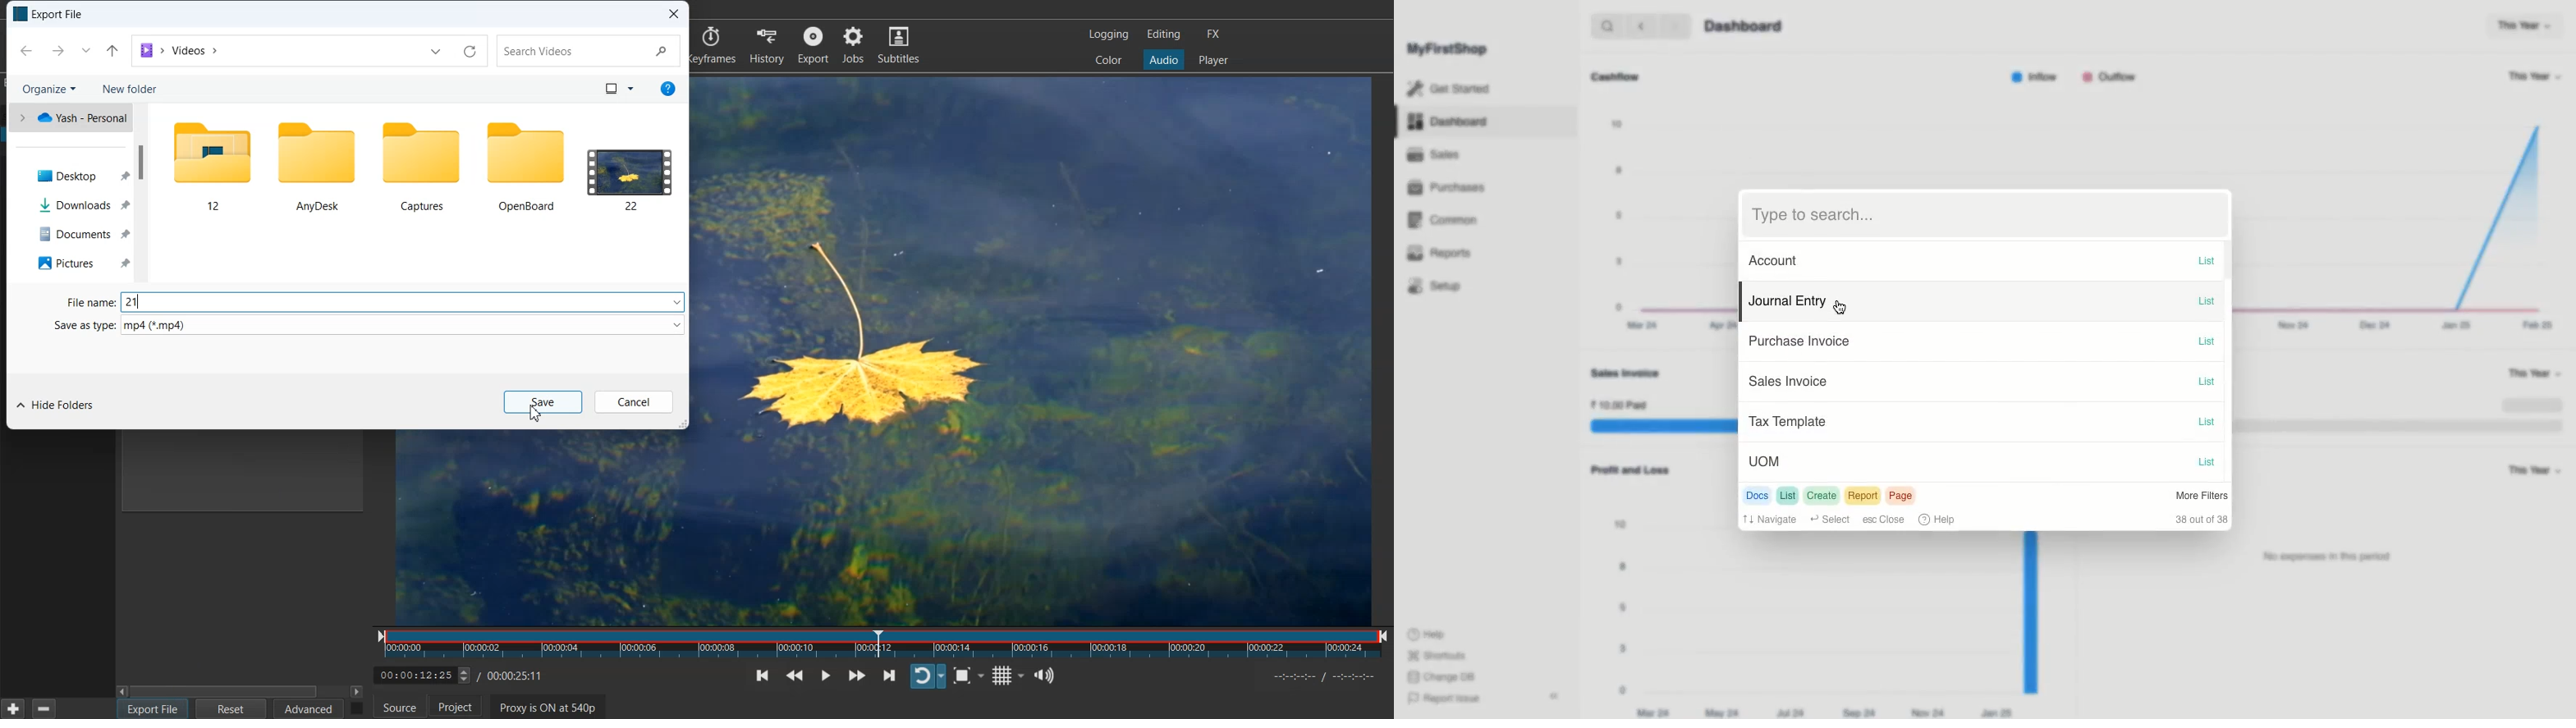 The image size is (2576, 728). Describe the element at coordinates (1787, 423) in the screenshot. I see `| Tax Template` at that location.